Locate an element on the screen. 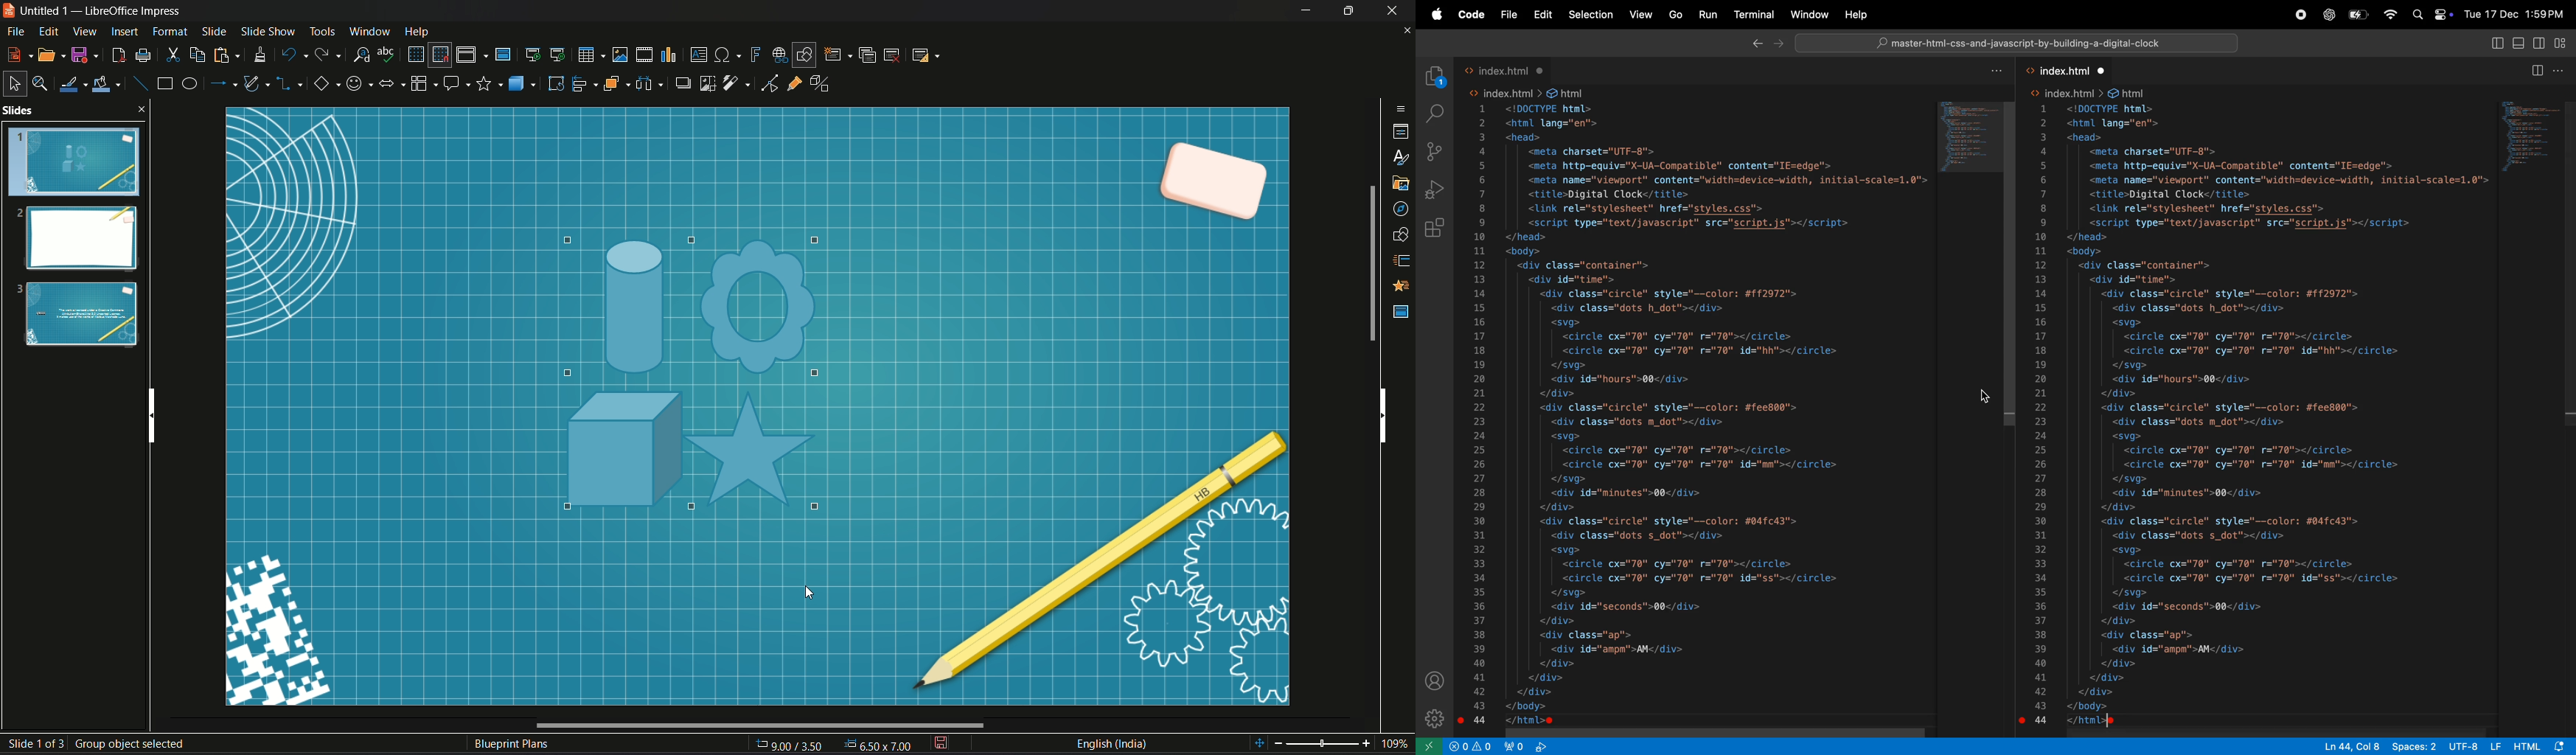  select image is located at coordinates (649, 82).